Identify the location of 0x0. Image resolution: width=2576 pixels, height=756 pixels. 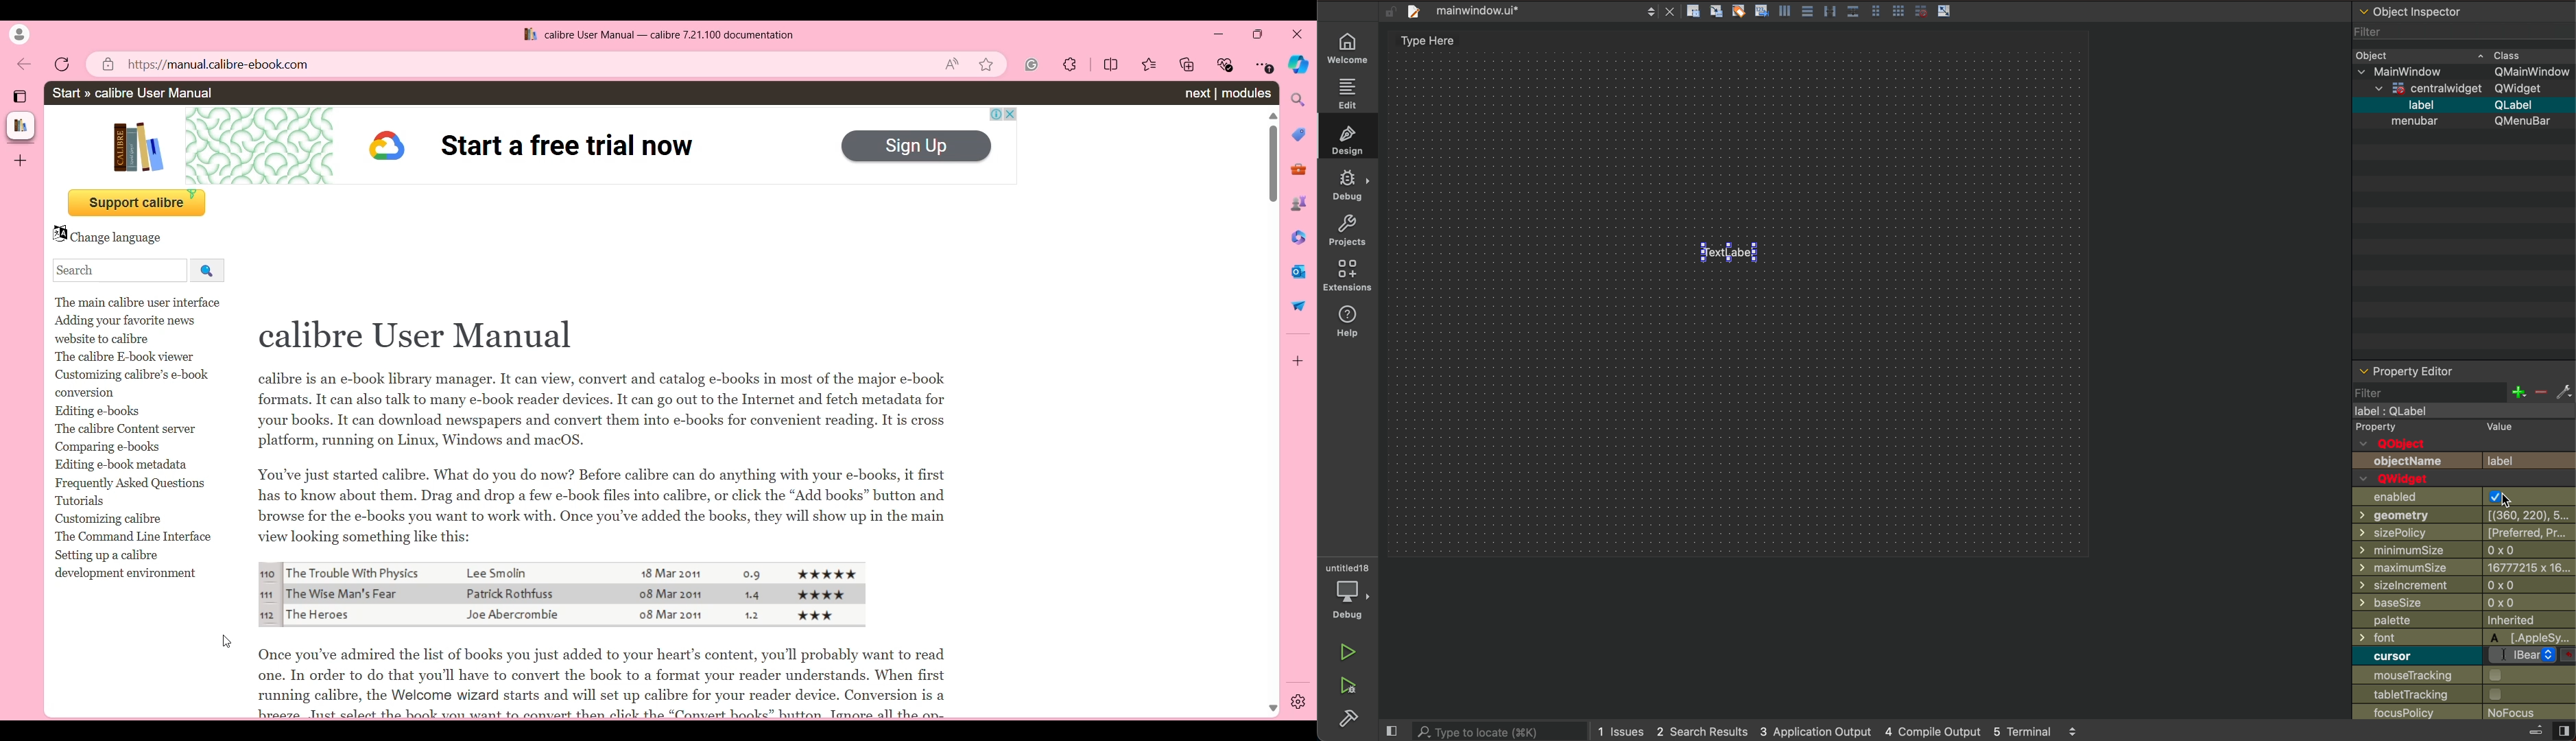
(2515, 585).